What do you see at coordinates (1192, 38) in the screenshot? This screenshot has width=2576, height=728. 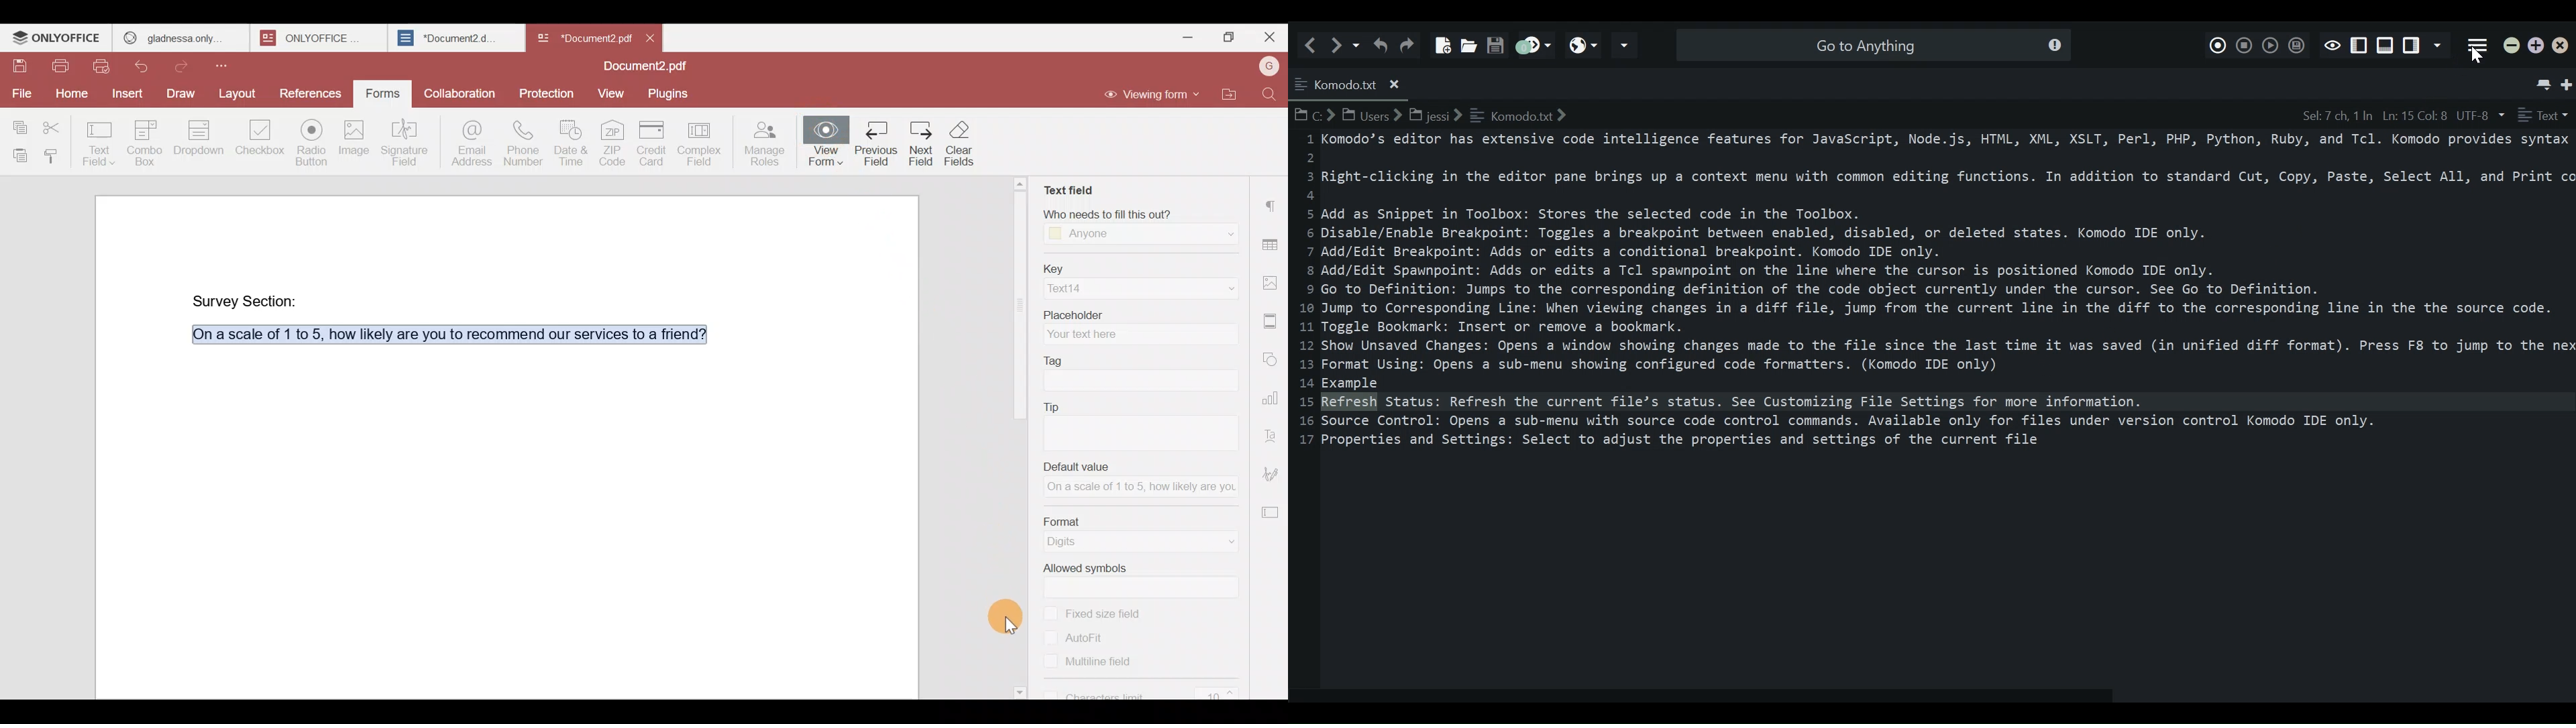 I see `Minimize` at bounding box center [1192, 38].